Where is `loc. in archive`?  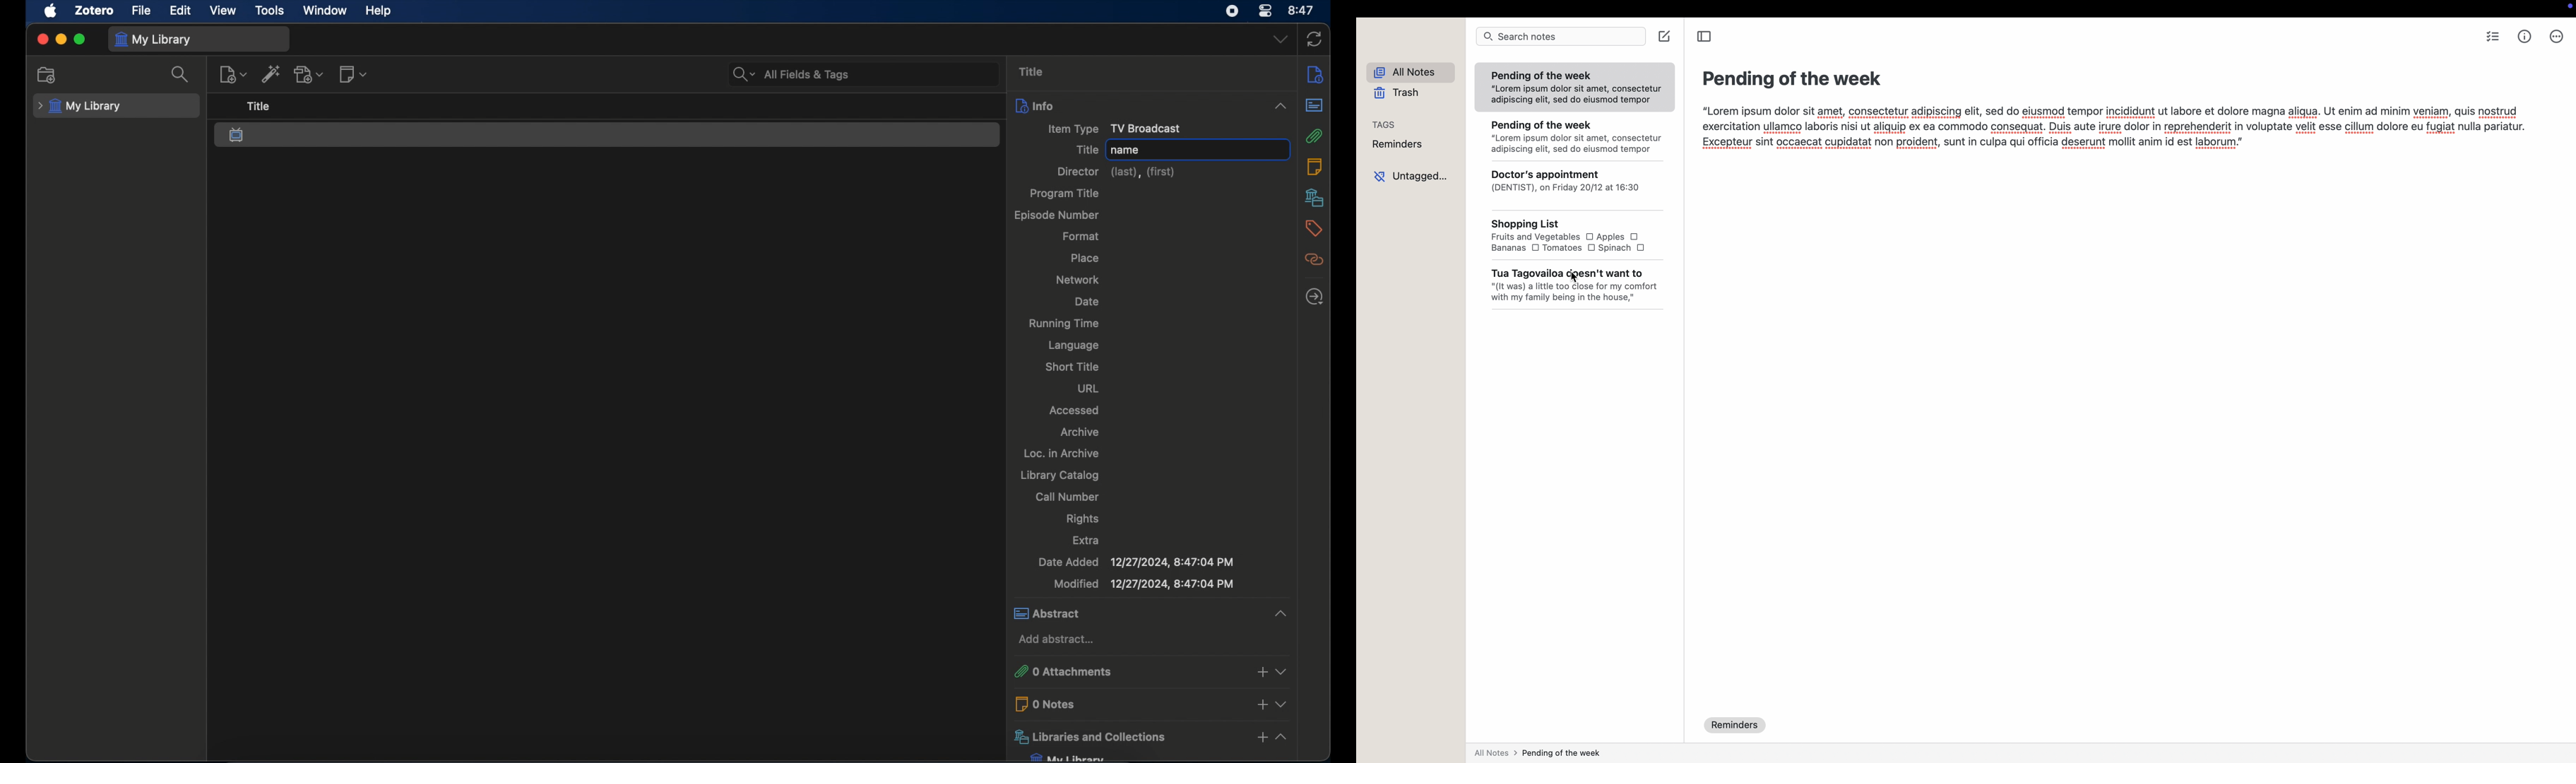 loc. in archive is located at coordinates (1061, 453).